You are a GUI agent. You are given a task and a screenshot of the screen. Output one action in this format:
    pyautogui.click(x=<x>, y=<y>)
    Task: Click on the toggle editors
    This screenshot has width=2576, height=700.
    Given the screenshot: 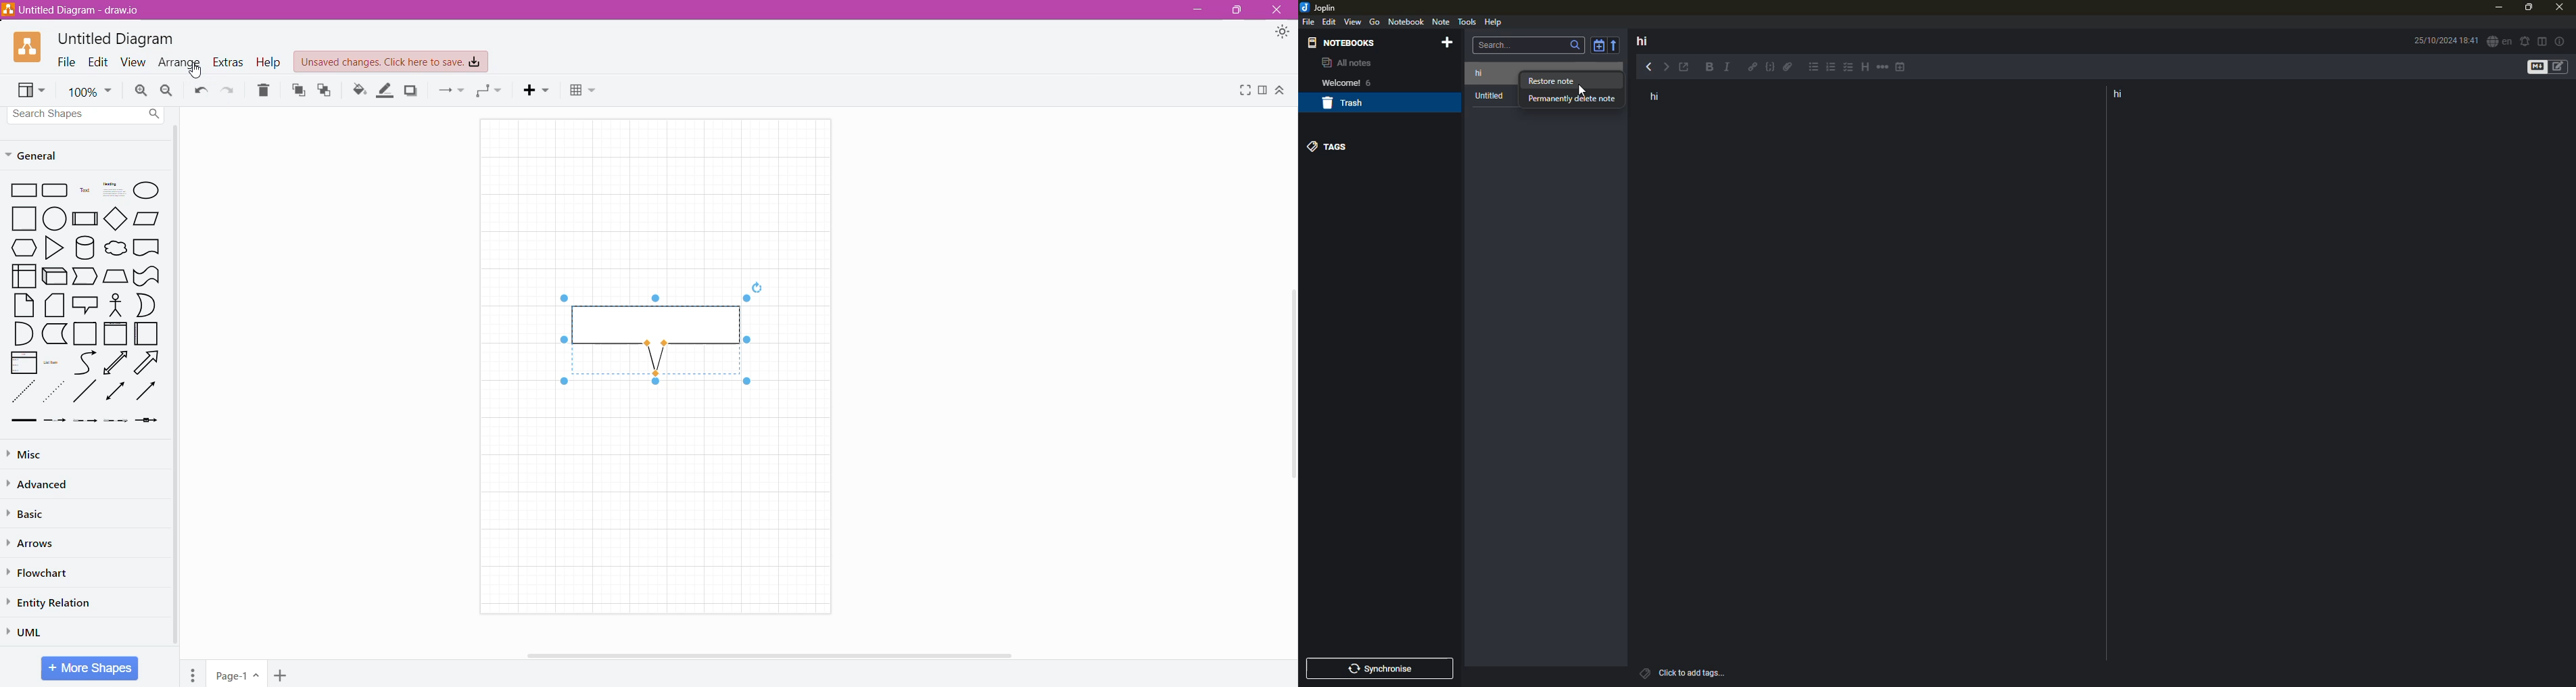 What is the action you would take?
    pyautogui.click(x=2534, y=67)
    